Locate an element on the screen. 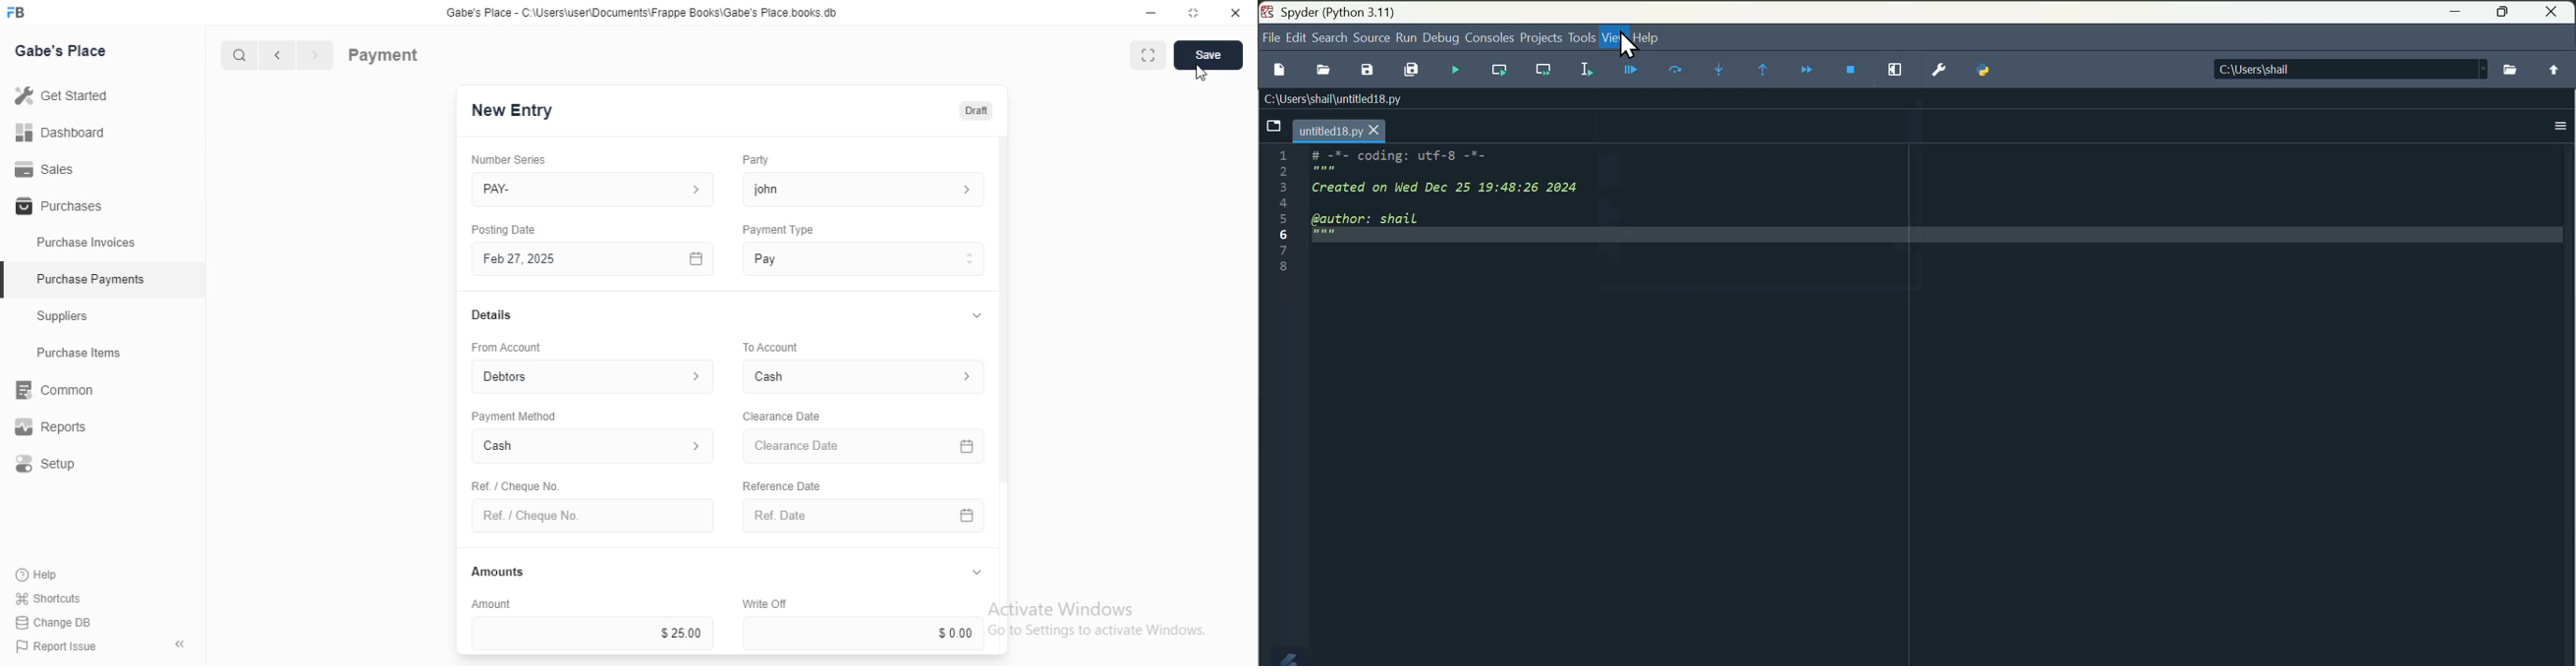 The height and width of the screenshot is (672, 2576). Shortcuts is located at coordinates (46, 599).